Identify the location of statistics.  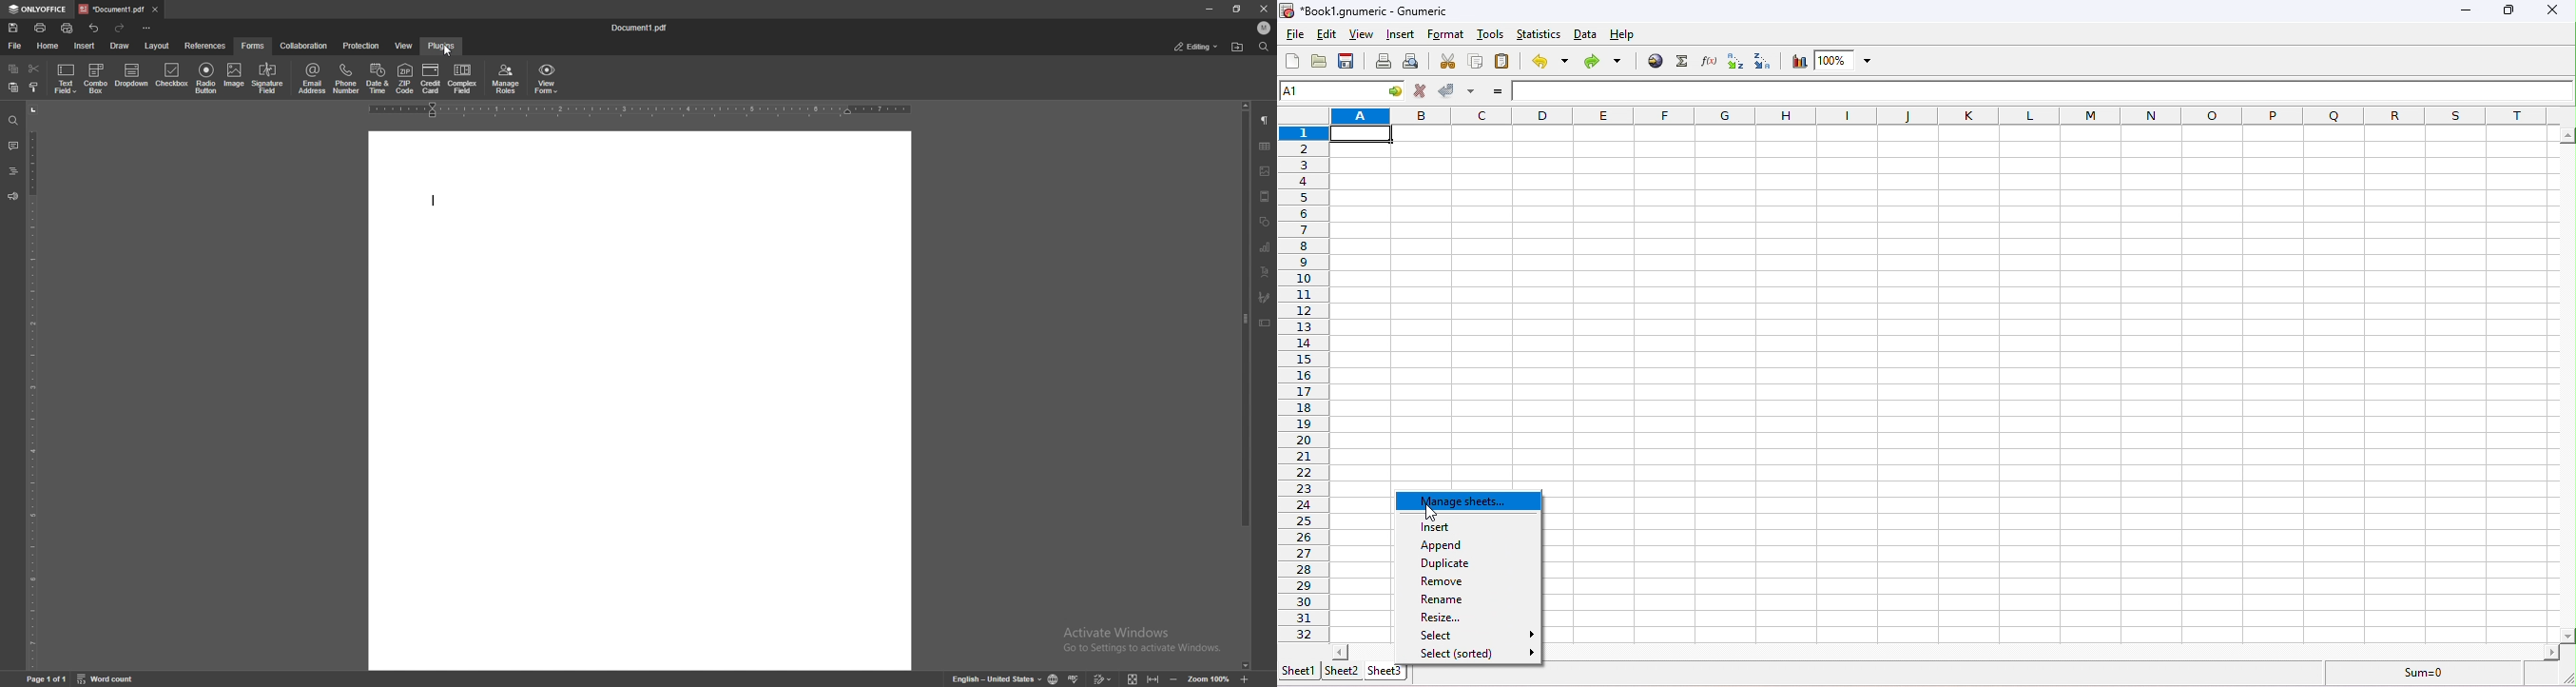
(1540, 34).